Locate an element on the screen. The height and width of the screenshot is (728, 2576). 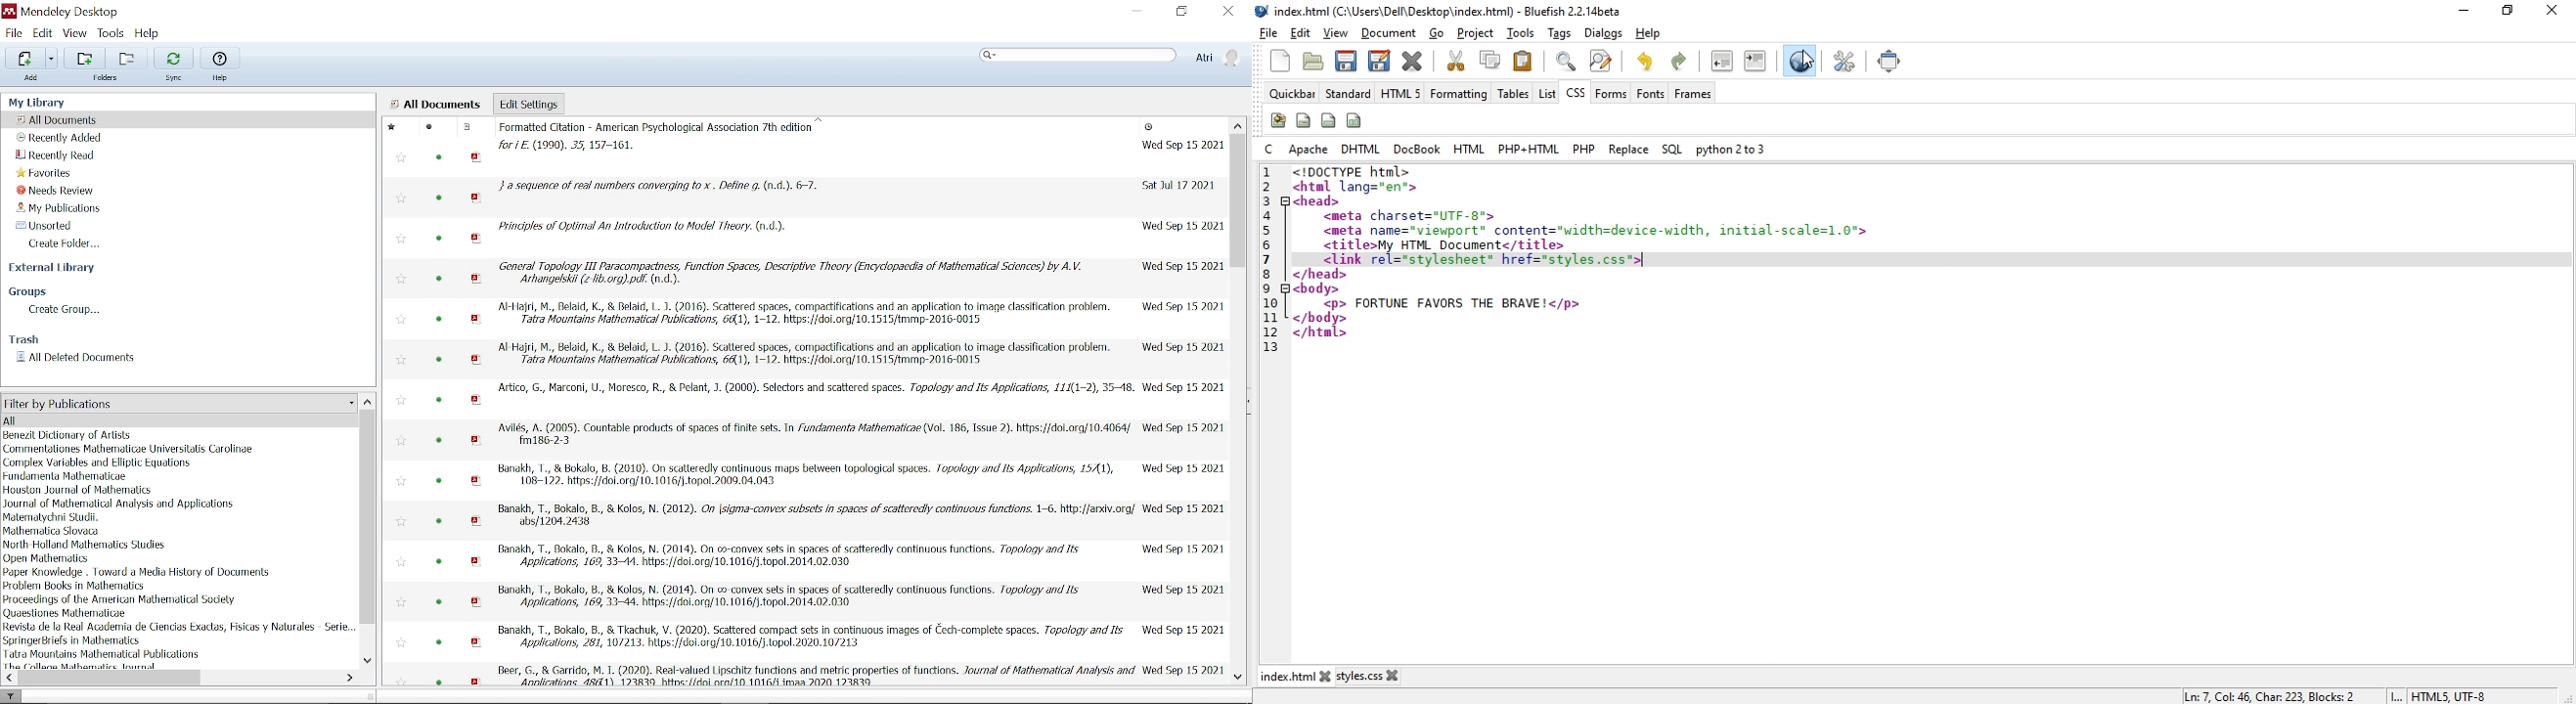
project is located at coordinates (1477, 33).